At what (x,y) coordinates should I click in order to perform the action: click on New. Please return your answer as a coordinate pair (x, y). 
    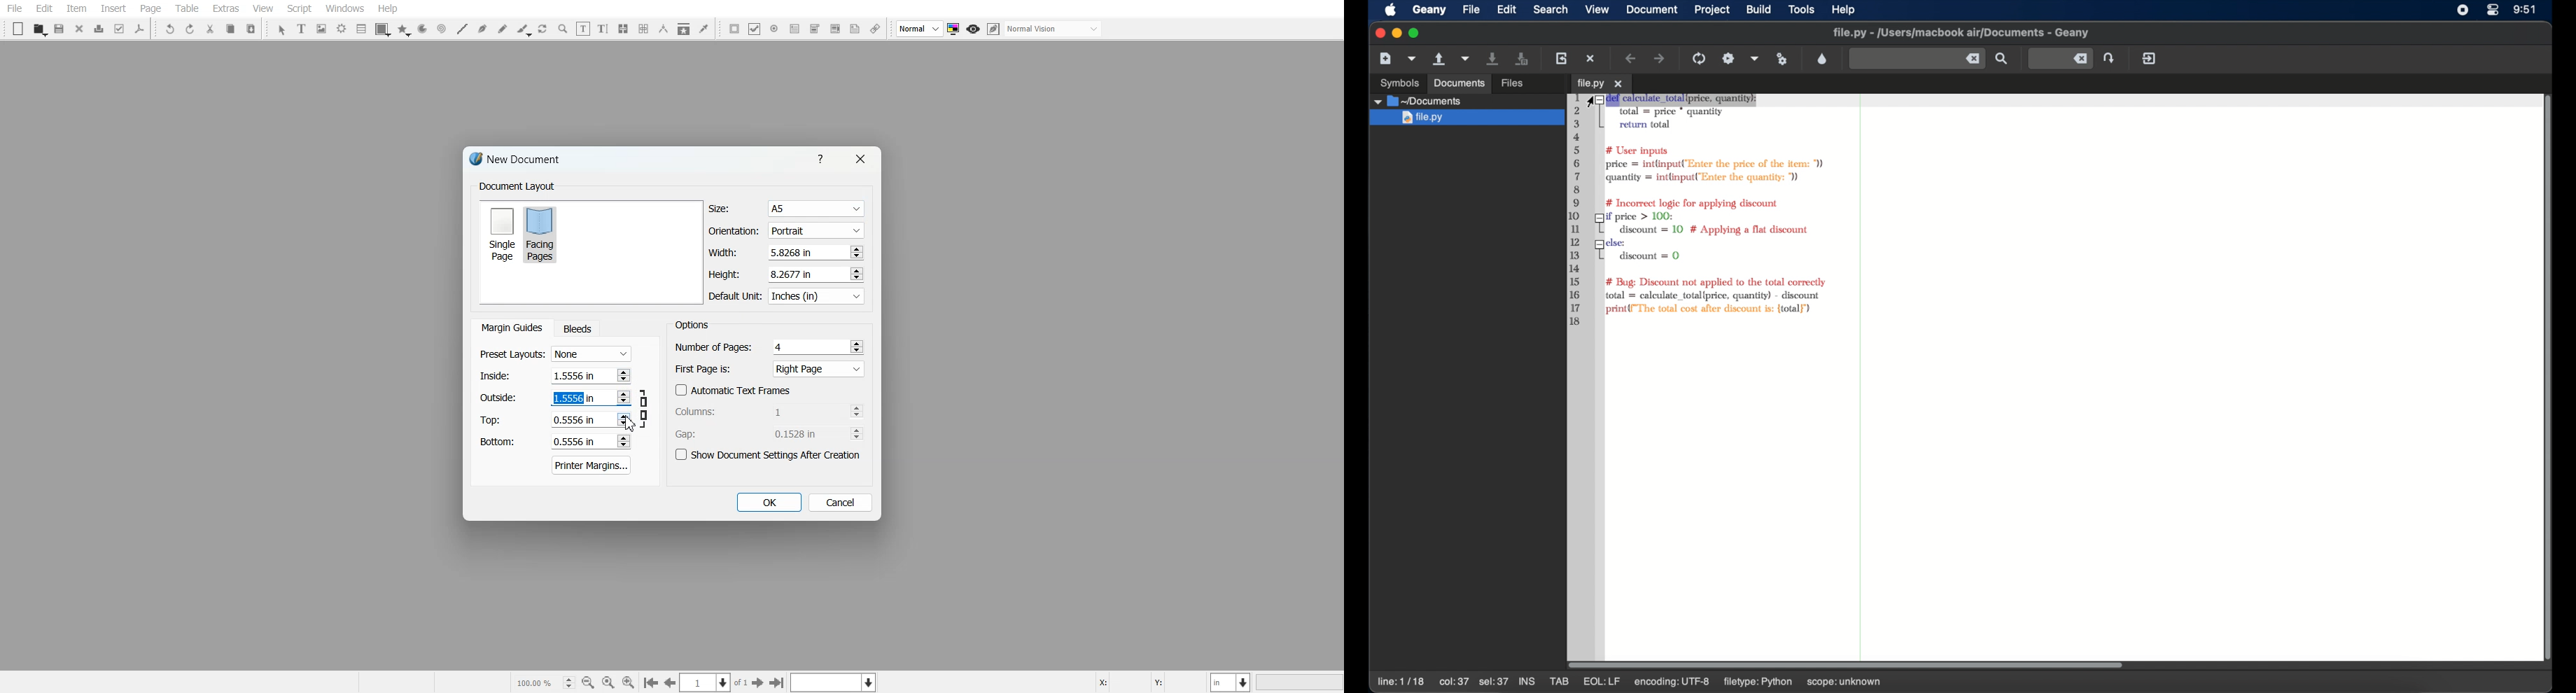
    Looking at the image, I should click on (18, 29).